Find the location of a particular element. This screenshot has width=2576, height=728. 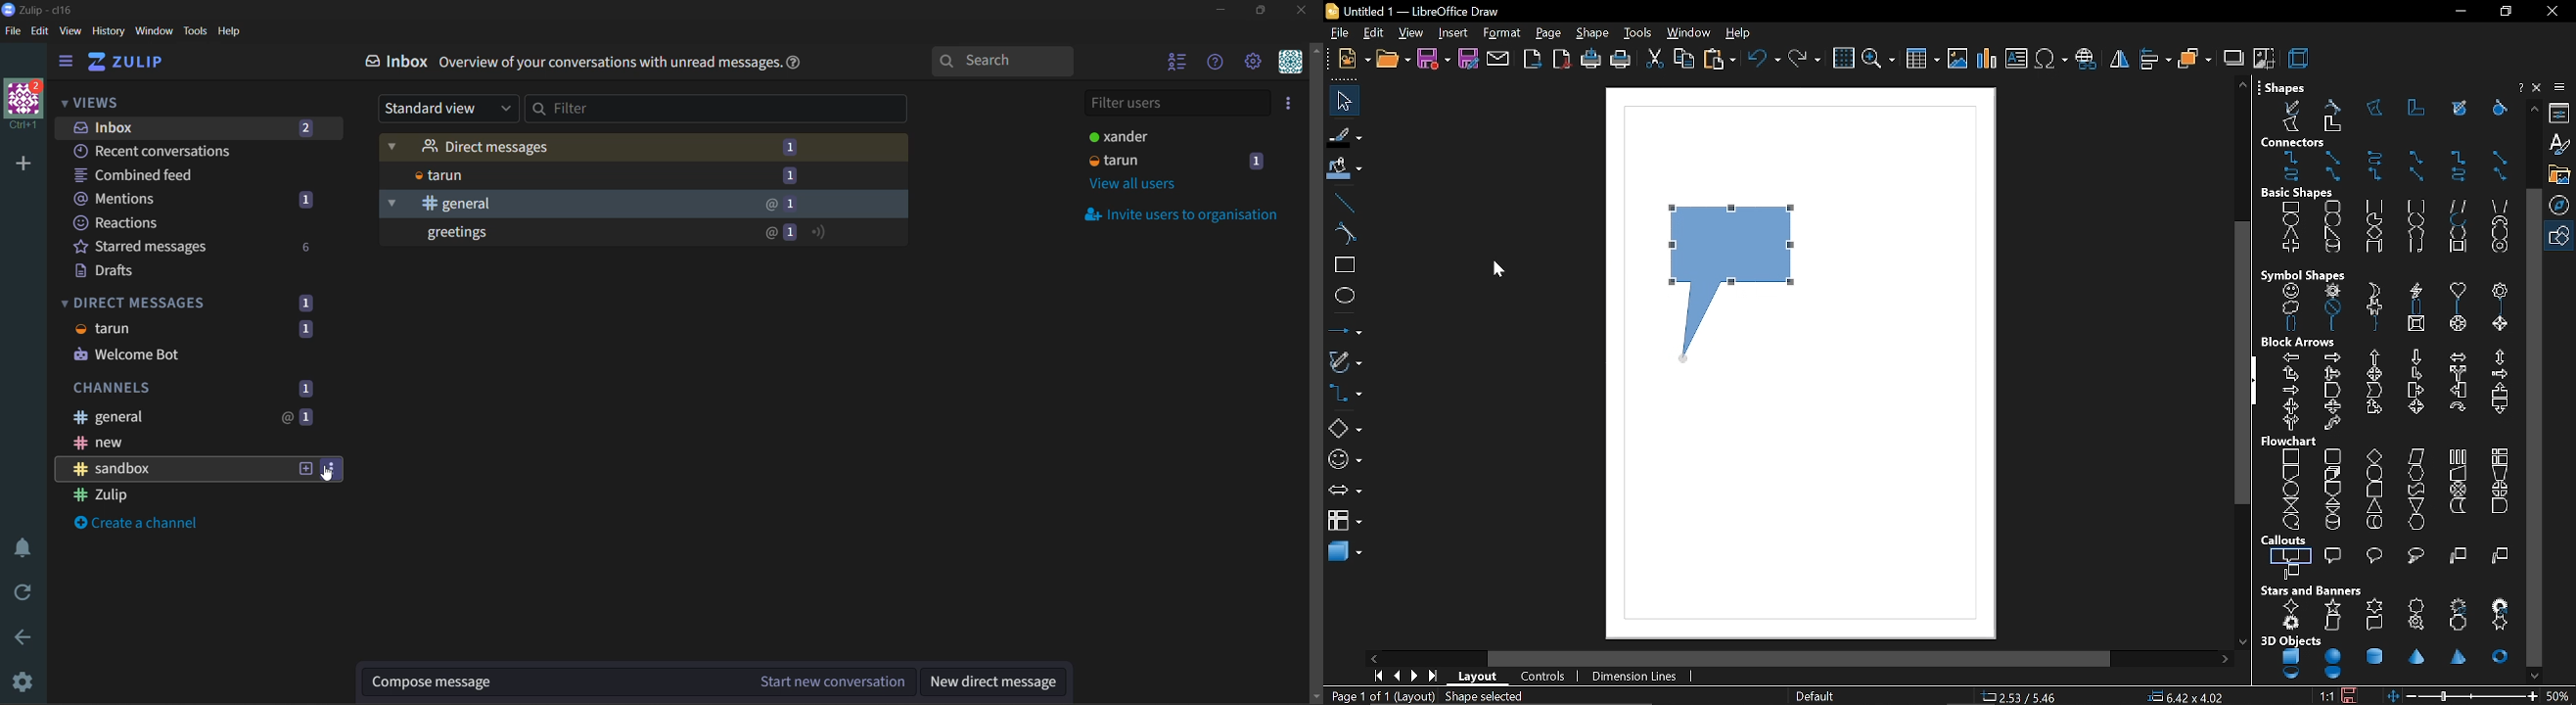

up arrow is located at coordinates (2376, 357).